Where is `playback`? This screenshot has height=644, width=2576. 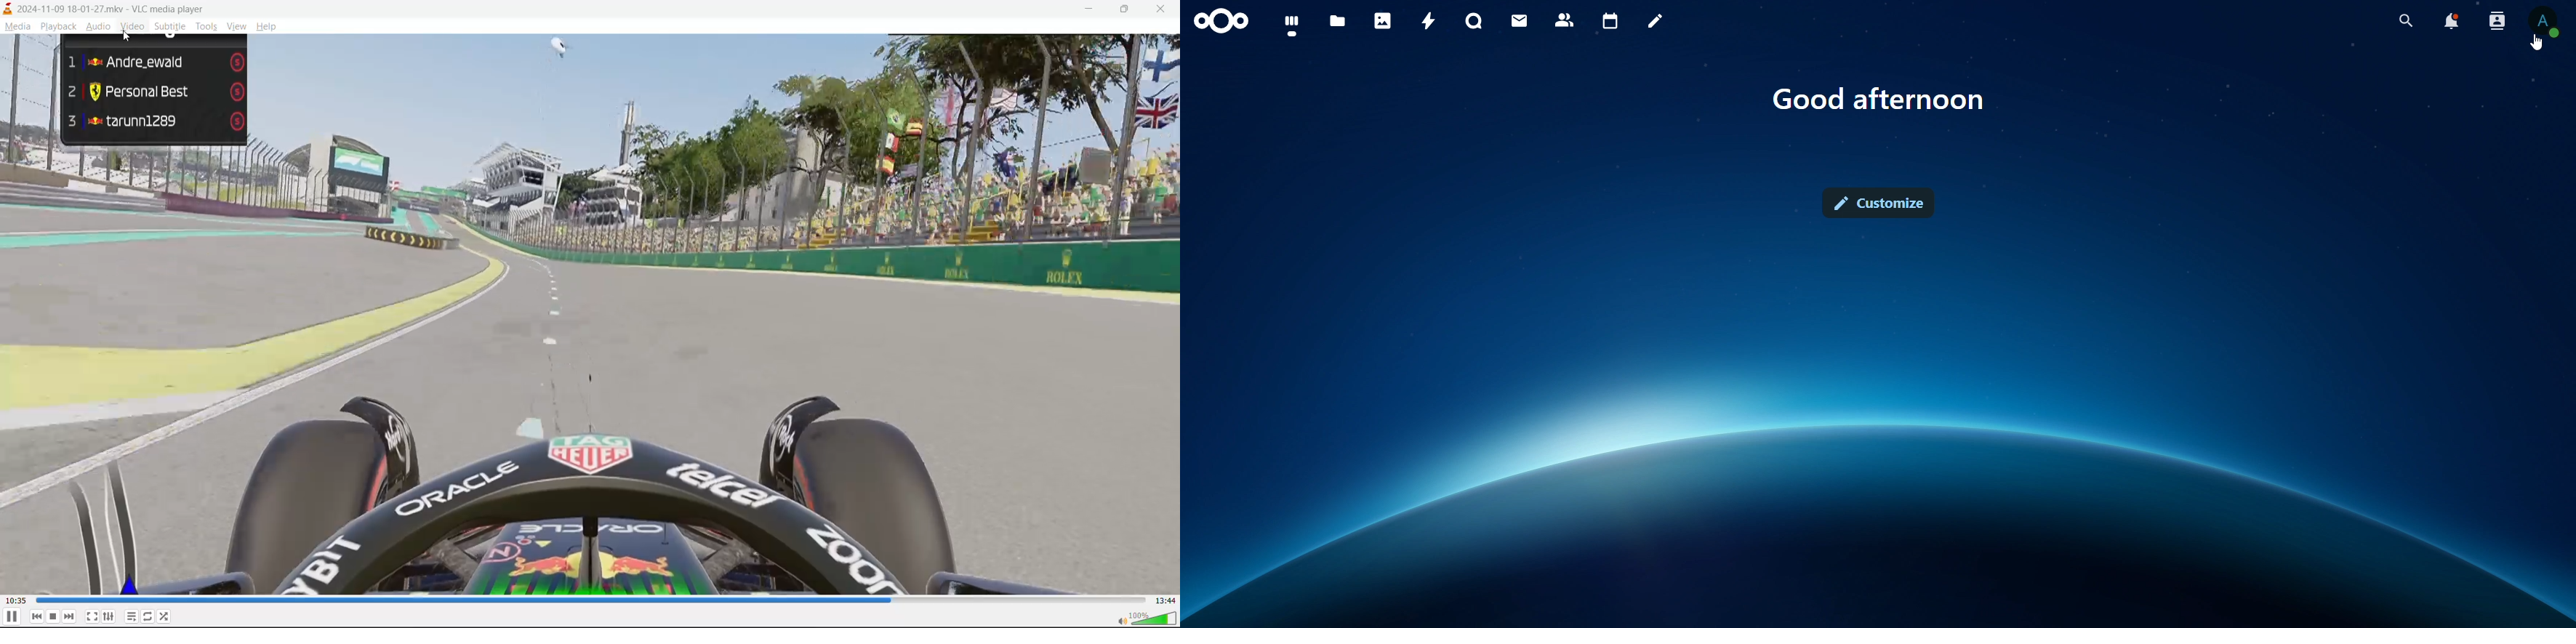 playback is located at coordinates (57, 28).